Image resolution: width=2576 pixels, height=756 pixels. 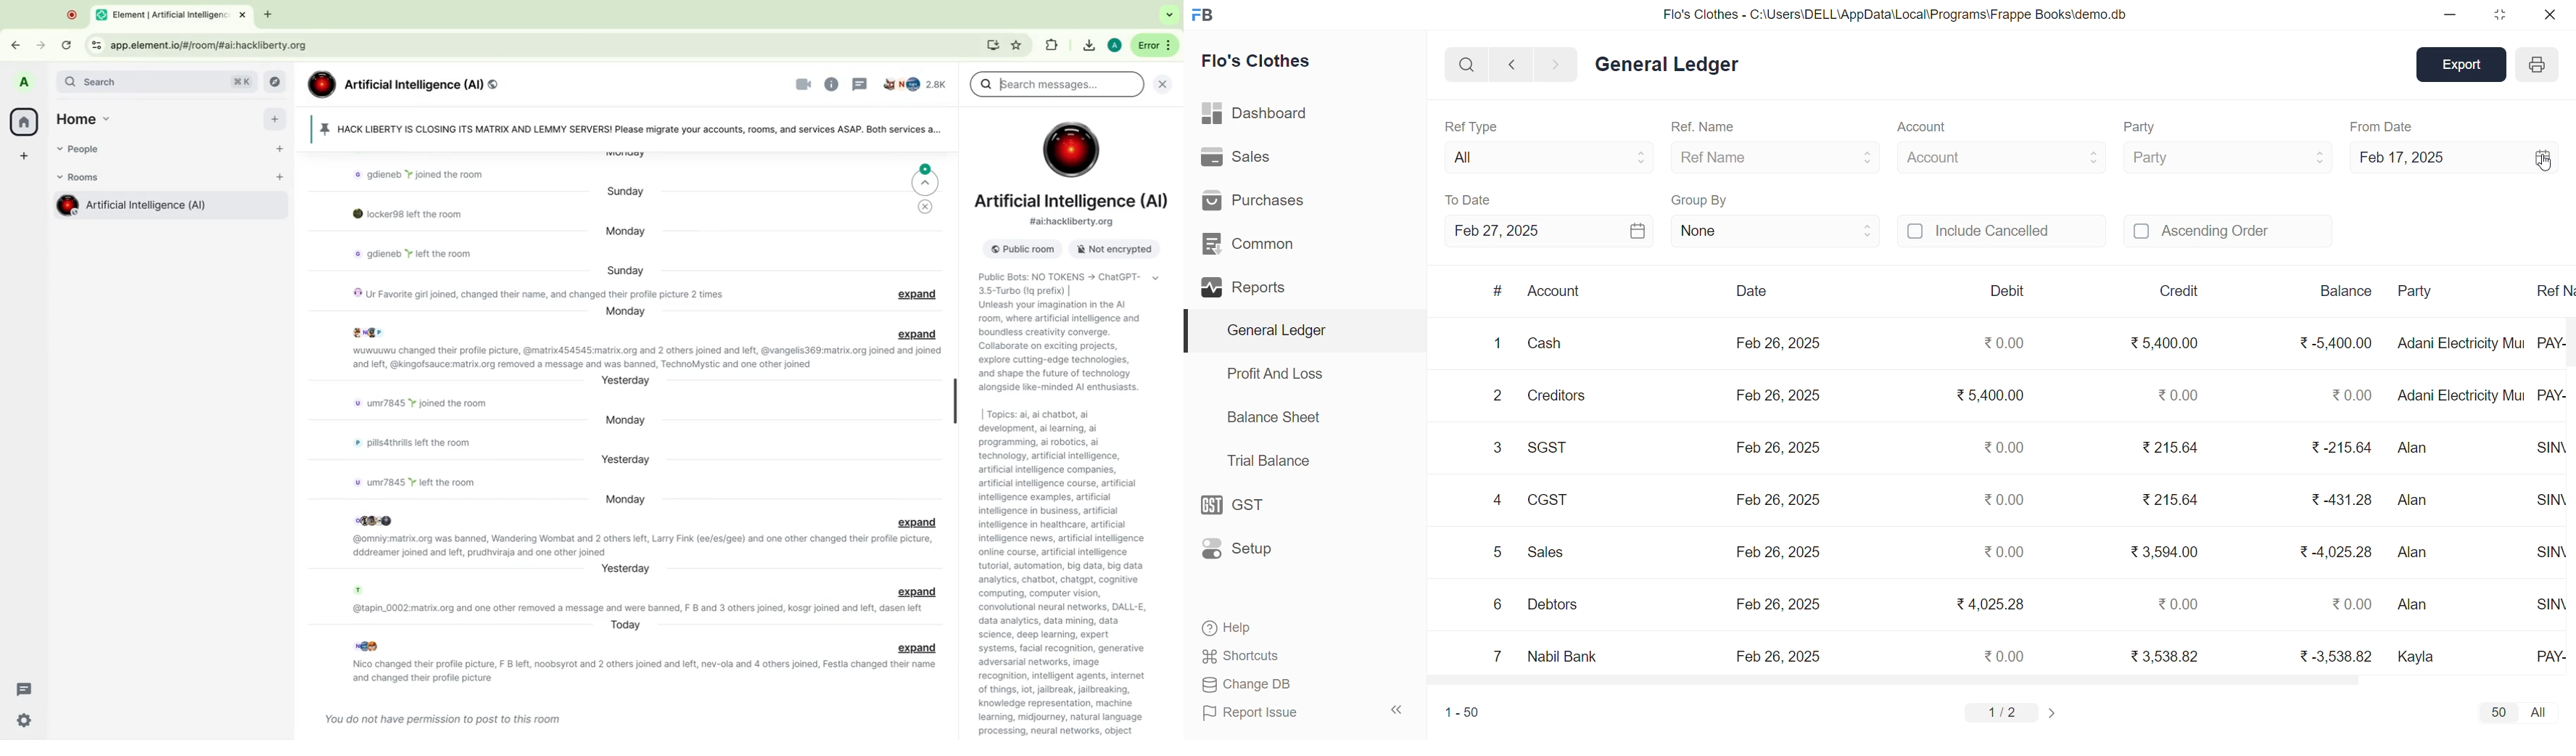 I want to click on Include Cancelled, so click(x=2002, y=232).